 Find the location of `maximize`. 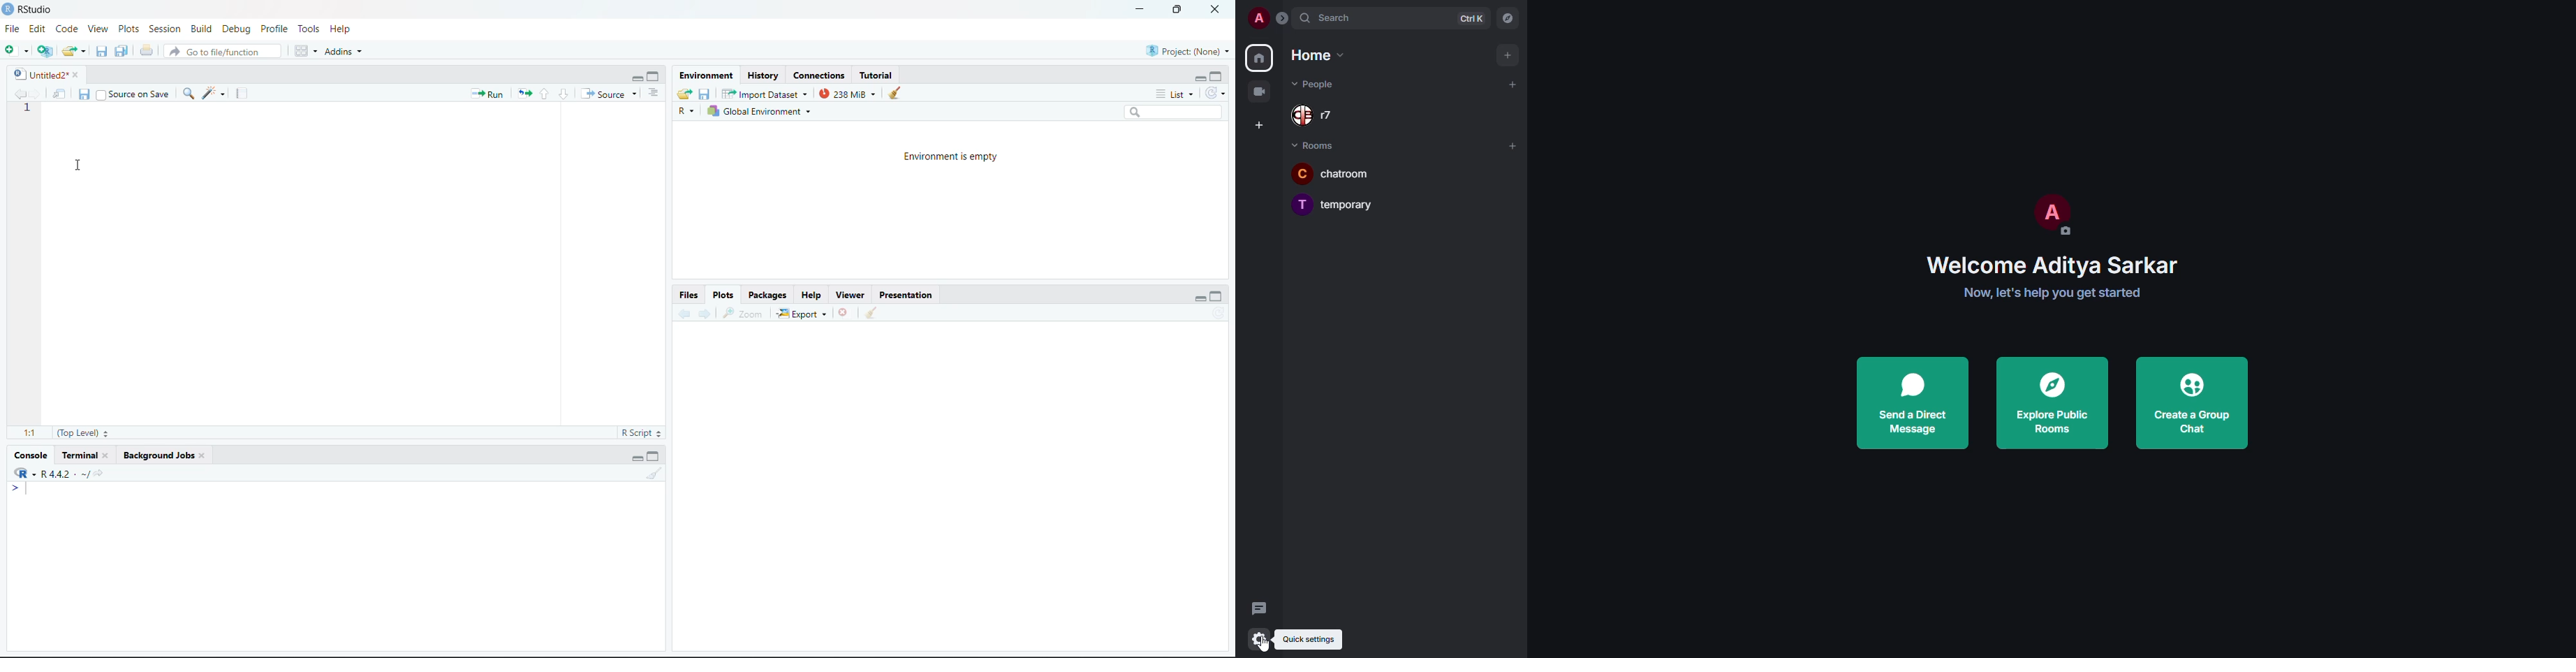

maximize is located at coordinates (655, 77).